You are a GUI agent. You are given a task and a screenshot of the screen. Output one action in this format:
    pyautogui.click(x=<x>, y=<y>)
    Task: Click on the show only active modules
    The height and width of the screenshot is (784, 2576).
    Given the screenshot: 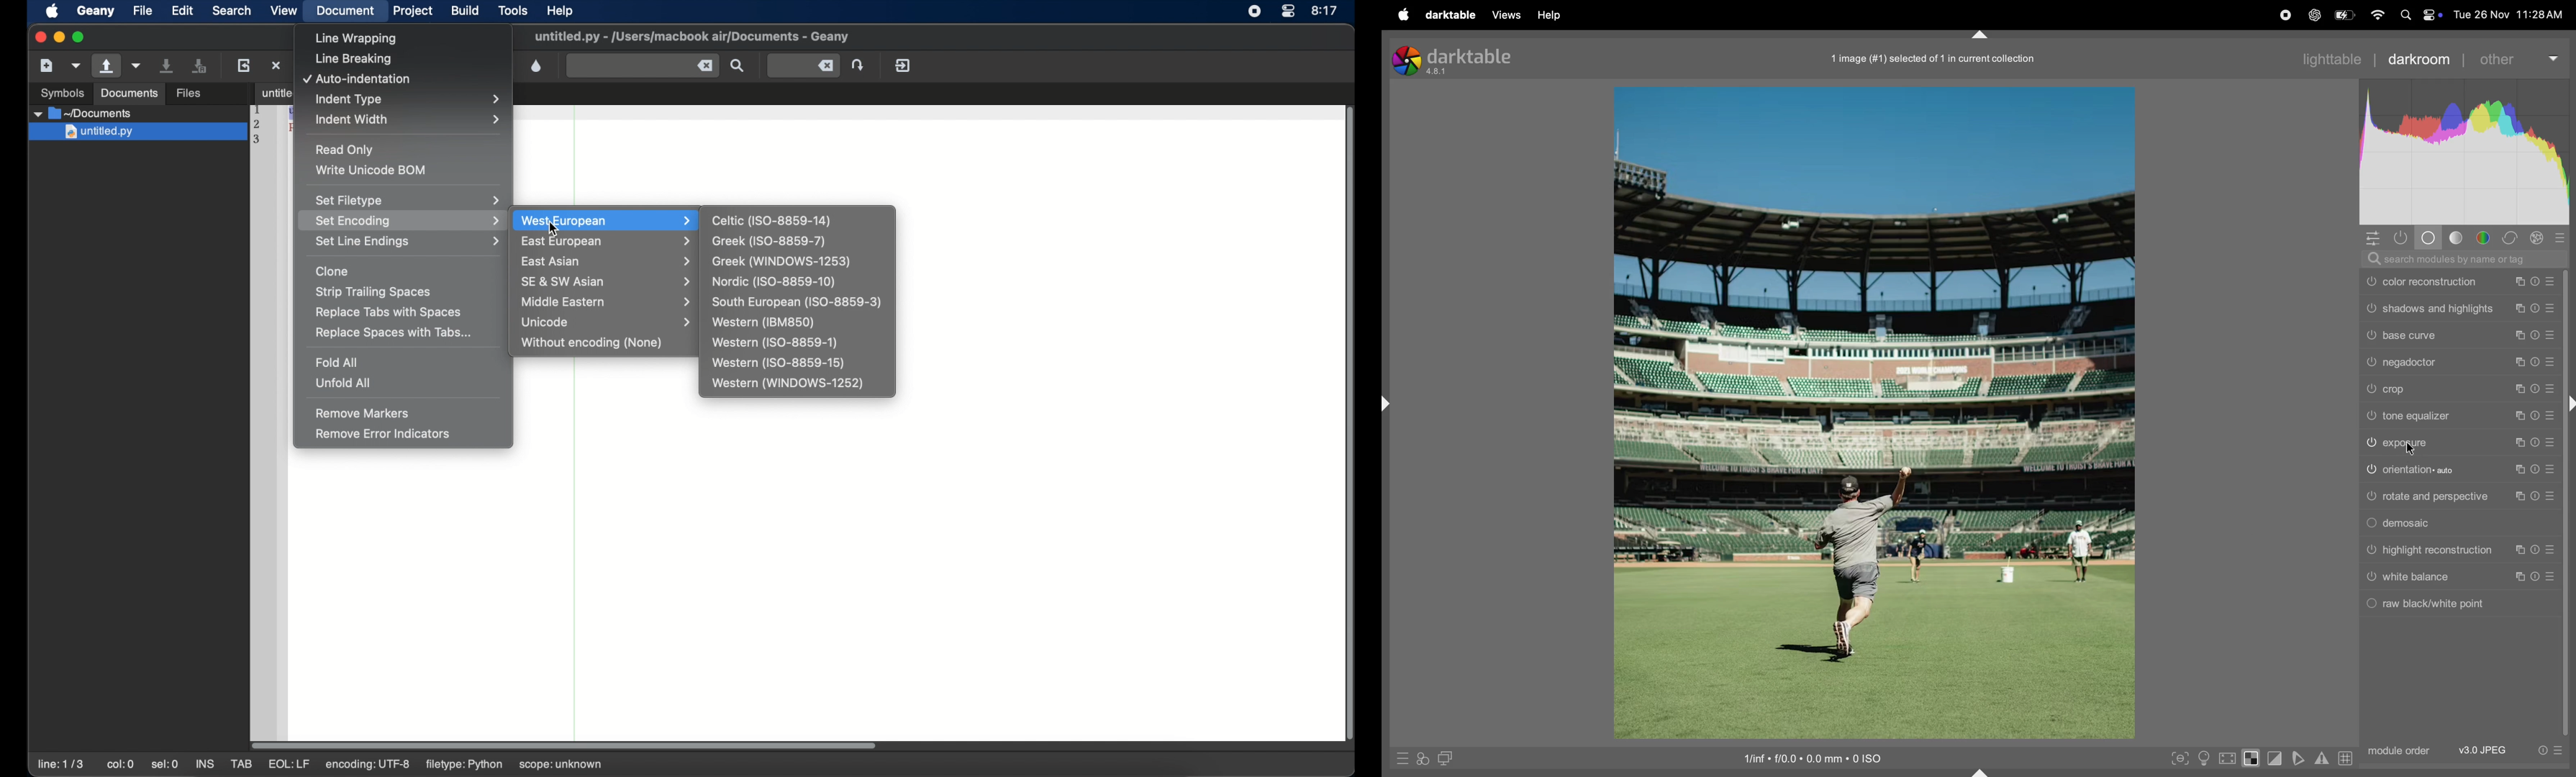 What is the action you would take?
    pyautogui.click(x=2405, y=238)
    